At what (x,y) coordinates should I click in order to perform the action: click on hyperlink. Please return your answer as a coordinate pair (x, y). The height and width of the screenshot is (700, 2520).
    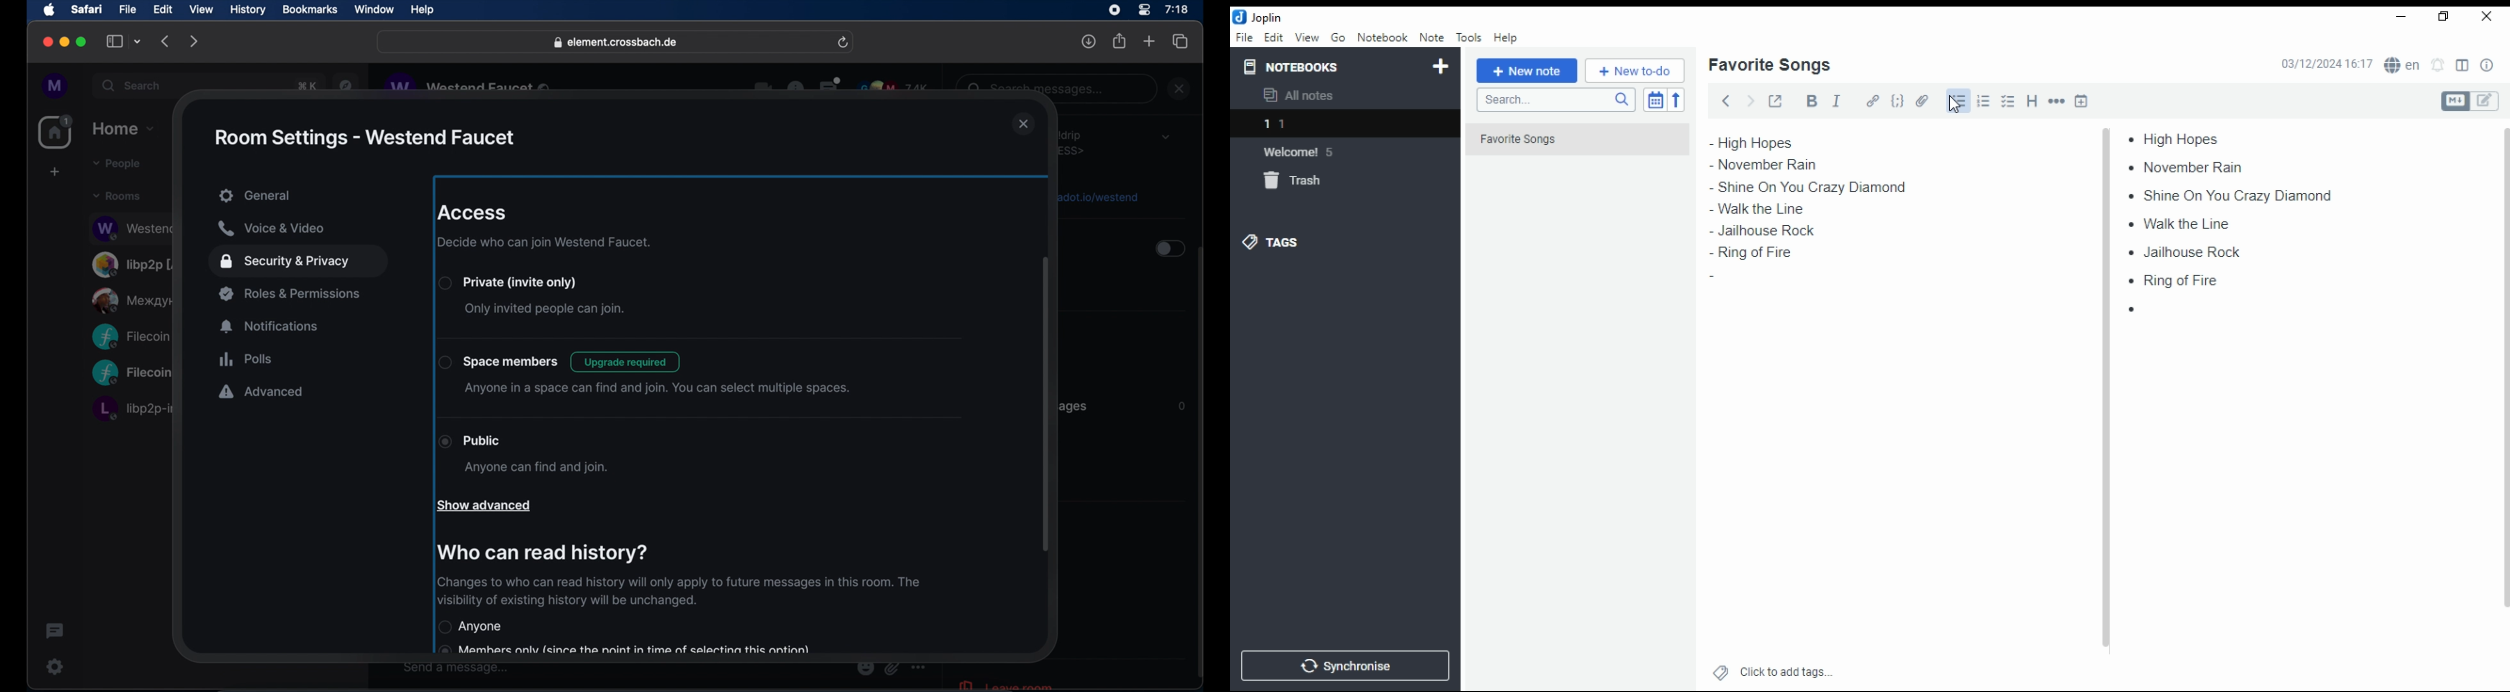
    Looking at the image, I should click on (1873, 100).